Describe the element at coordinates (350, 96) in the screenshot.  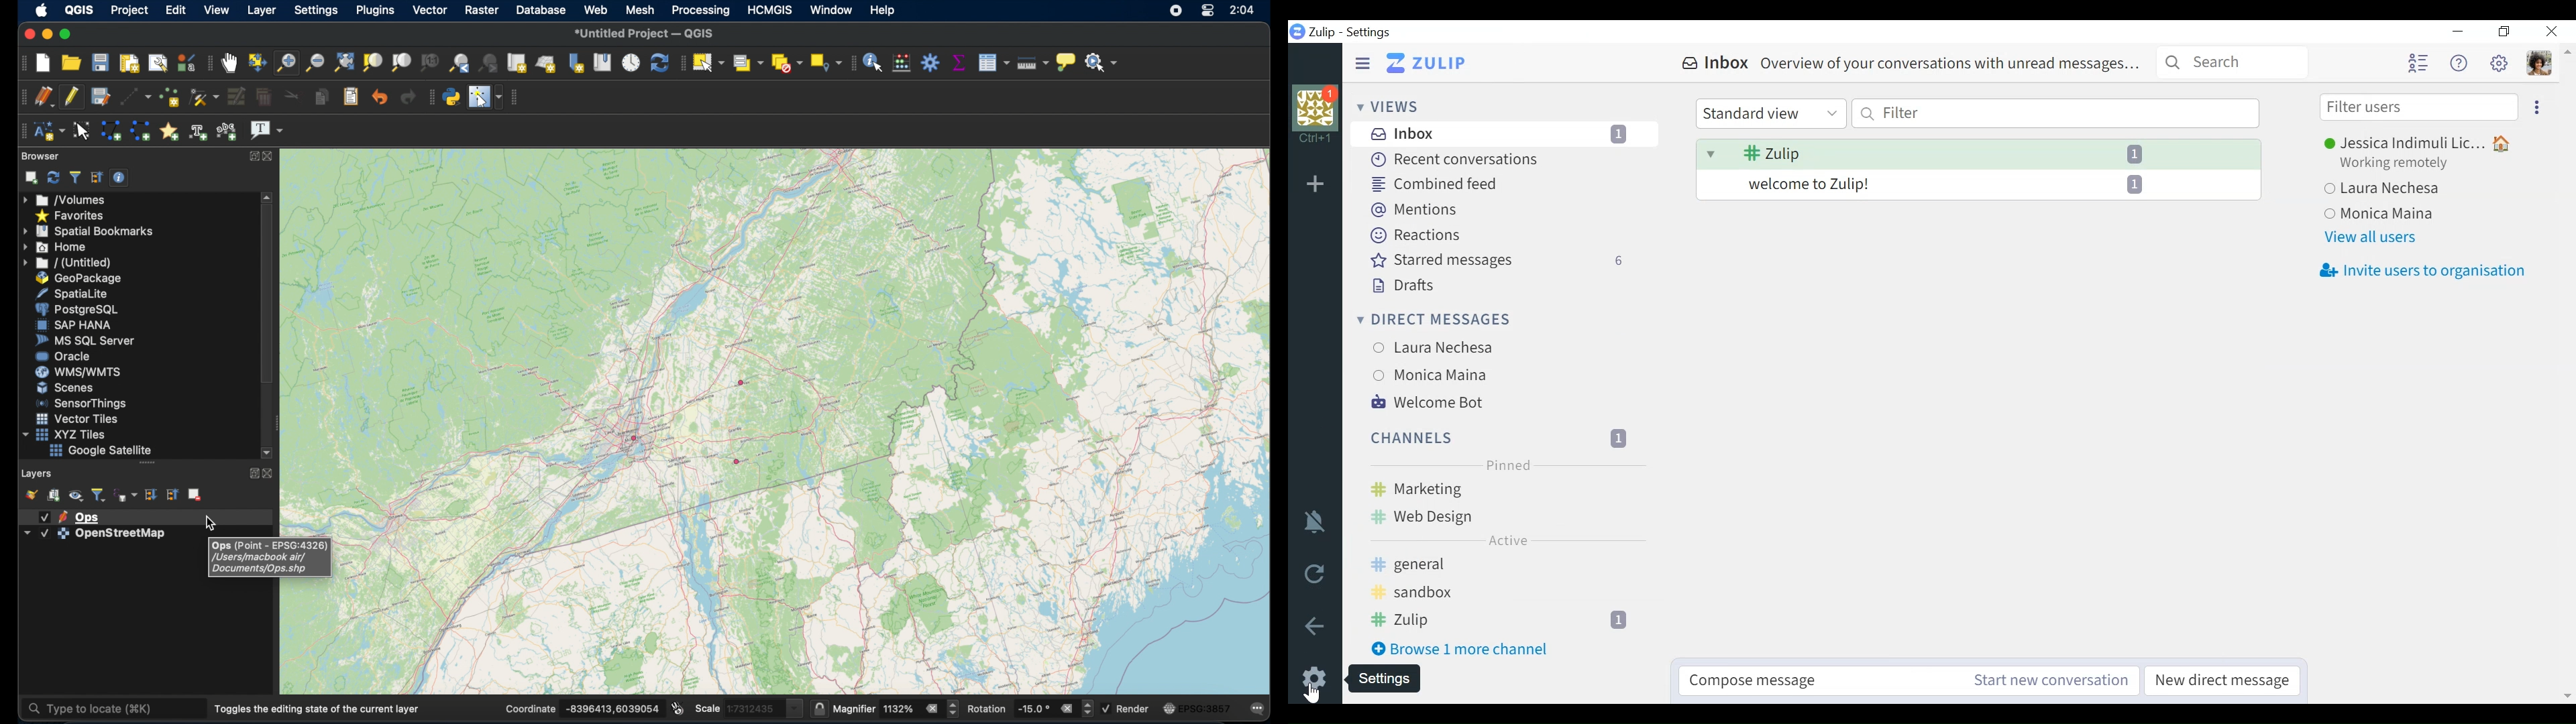
I see `paste features ` at that location.